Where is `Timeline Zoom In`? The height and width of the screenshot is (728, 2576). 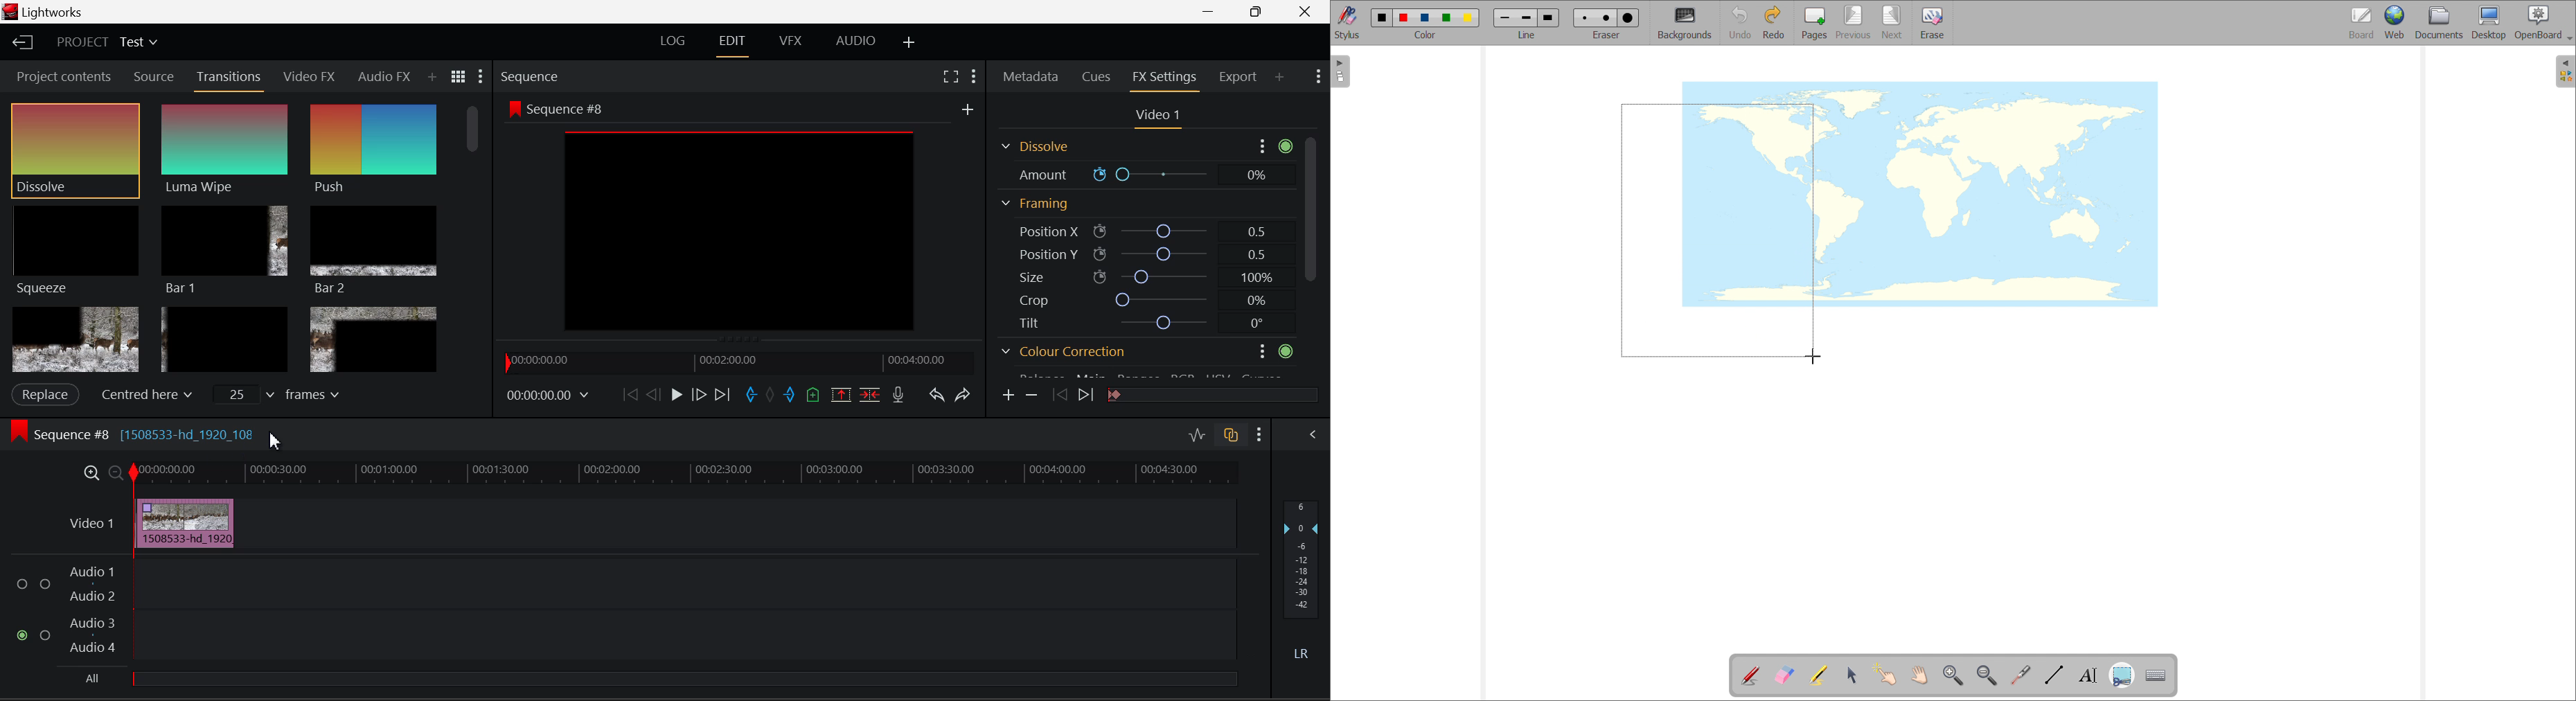
Timeline Zoom In is located at coordinates (91, 474).